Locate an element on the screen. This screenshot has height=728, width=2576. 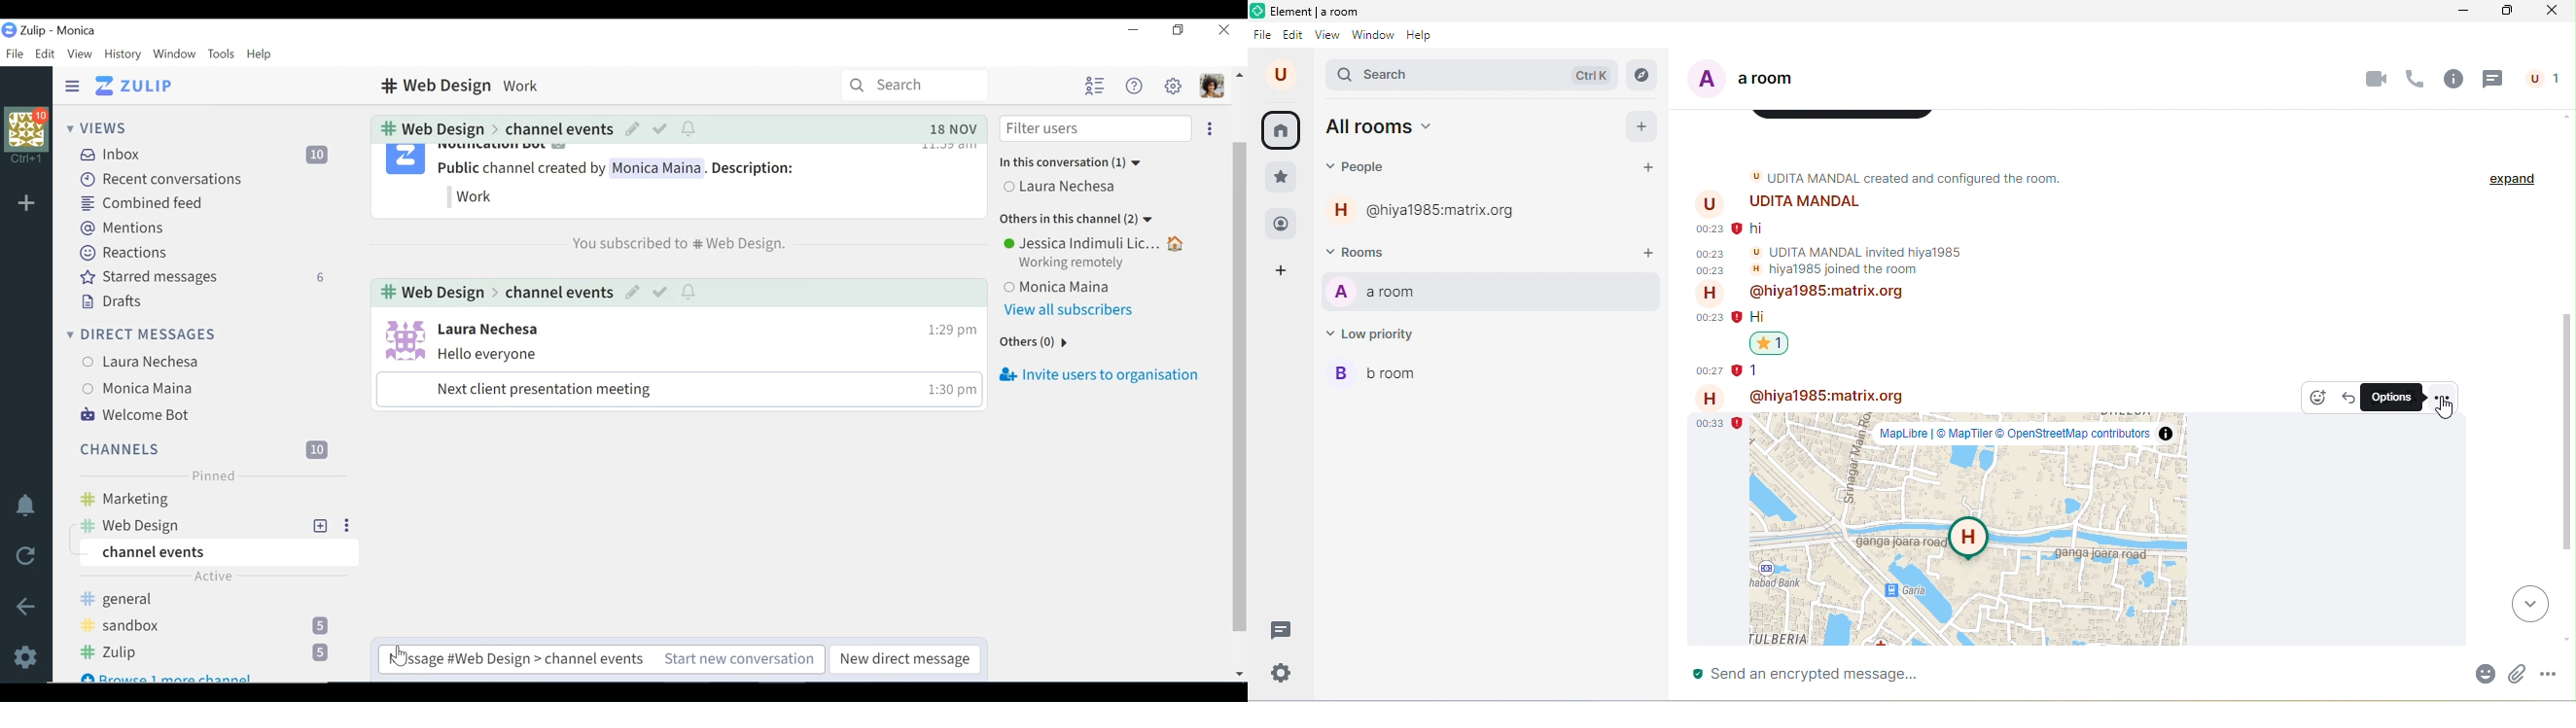
options is located at coordinates (2443, 398).